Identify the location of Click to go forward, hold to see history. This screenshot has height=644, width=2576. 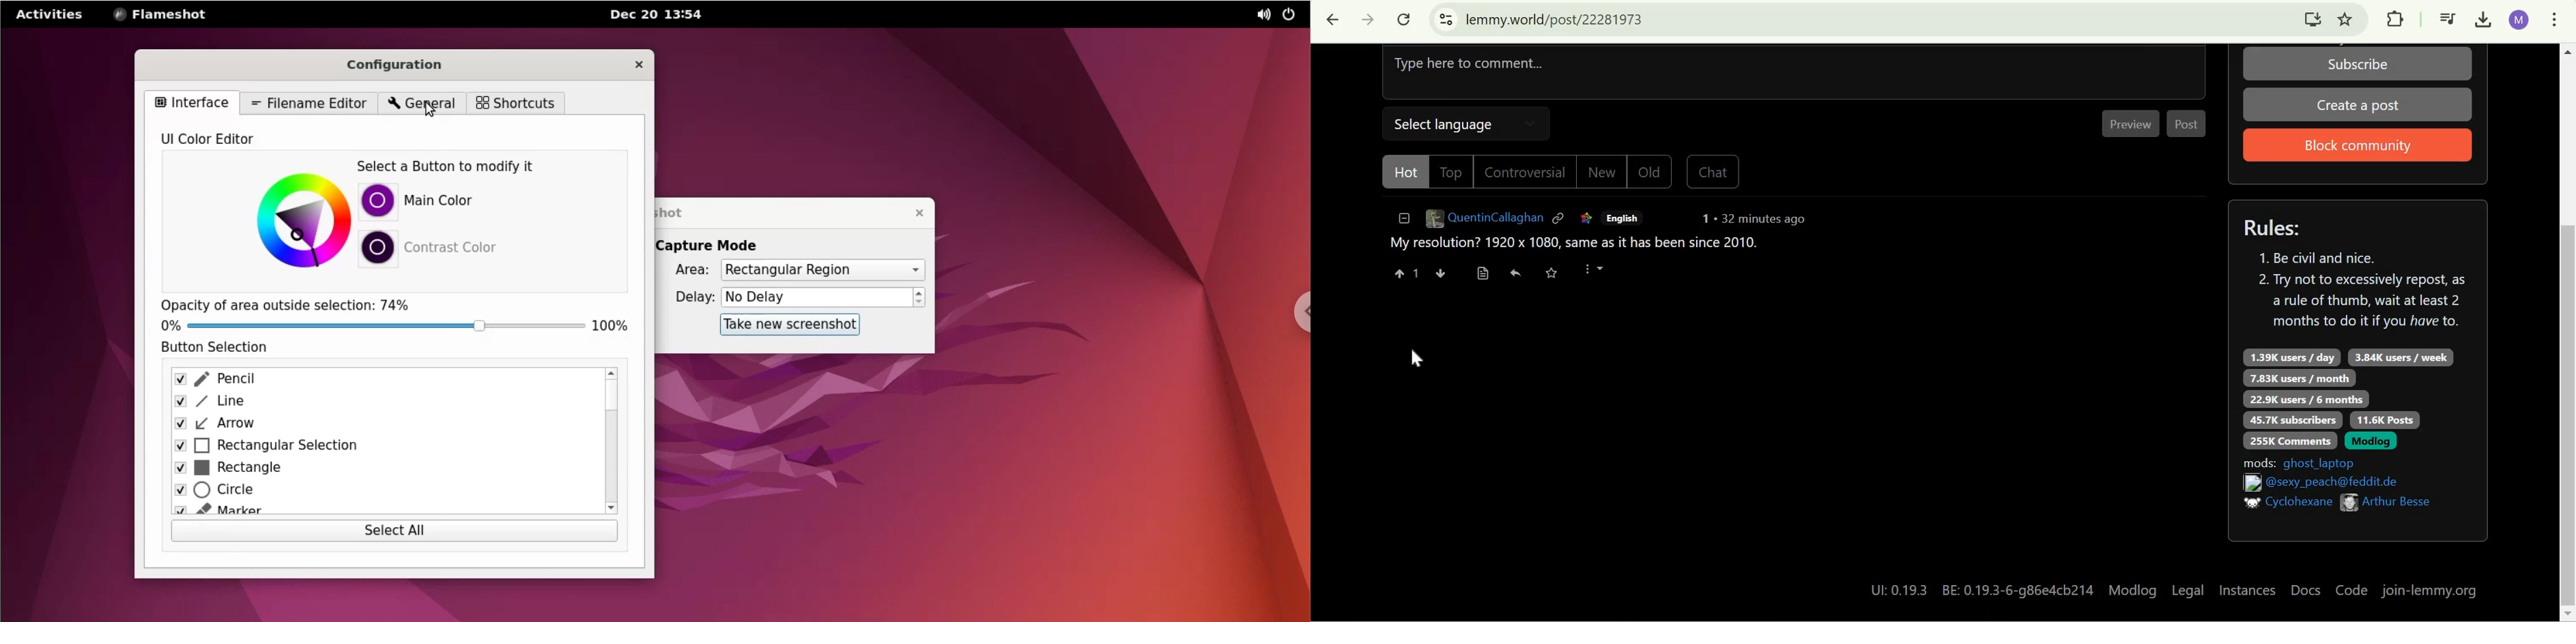
(1369, 20).